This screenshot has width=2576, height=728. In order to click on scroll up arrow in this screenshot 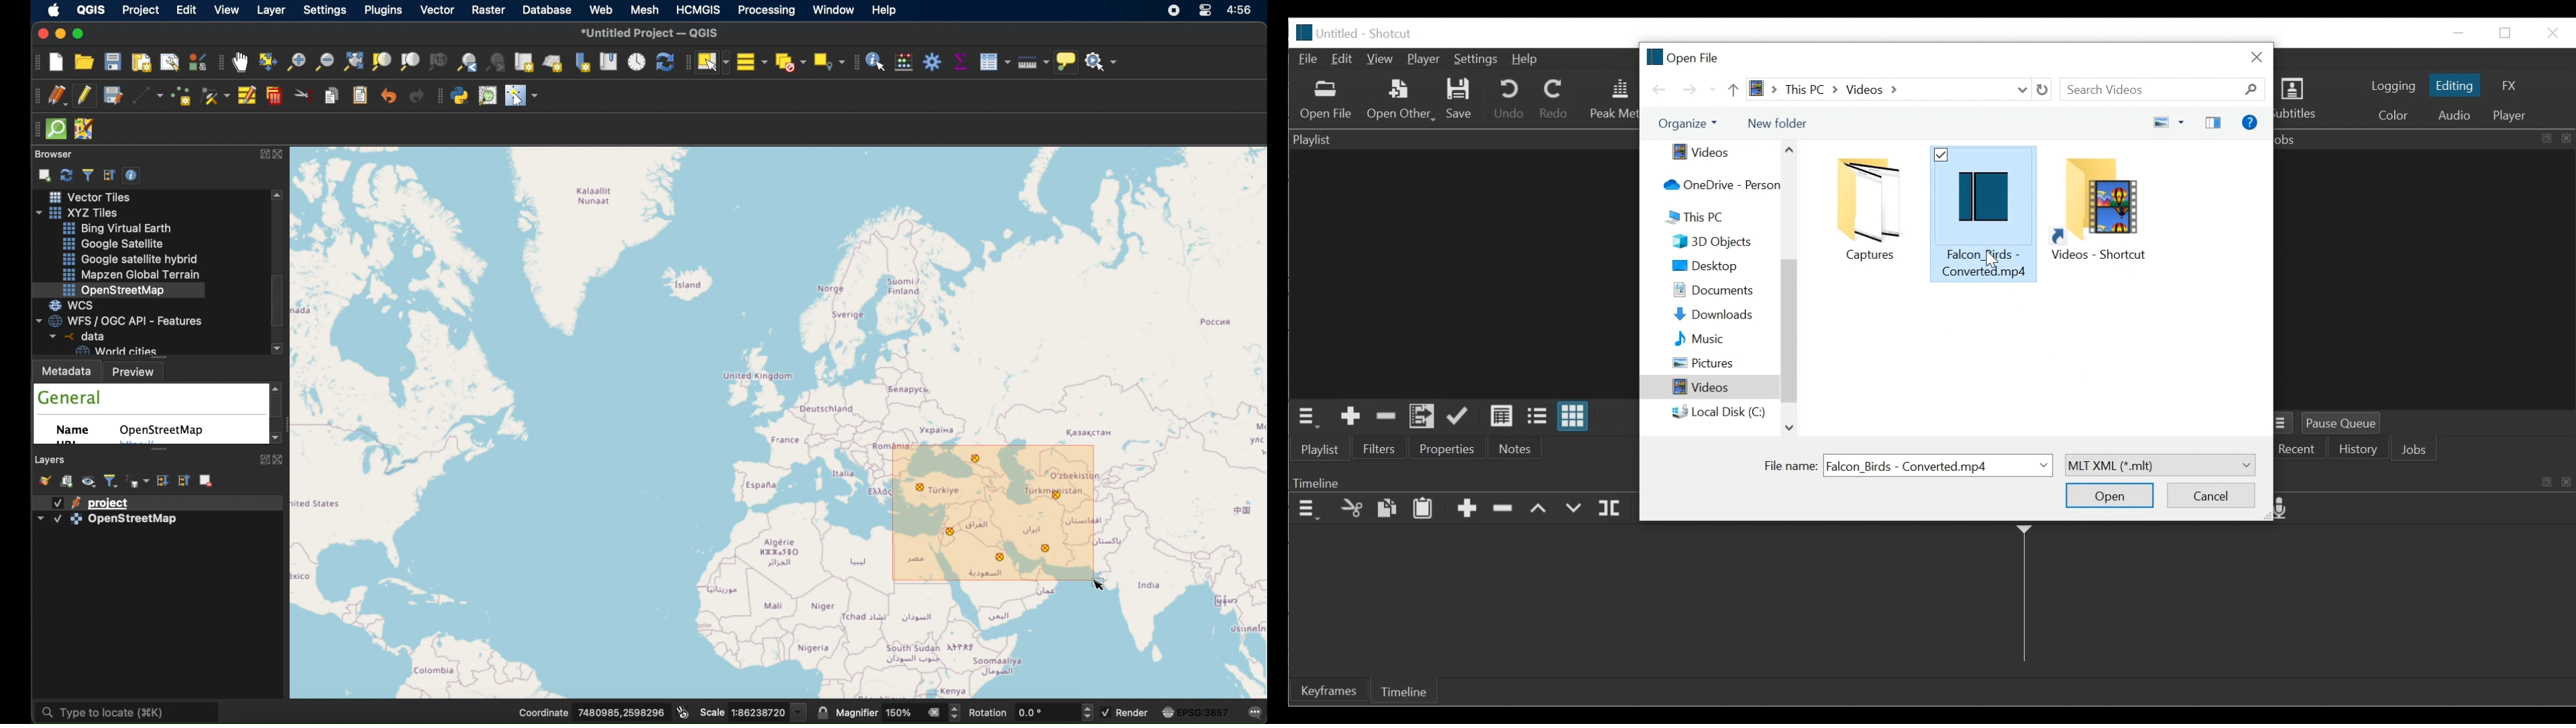, I will do `click(279, 196)`.